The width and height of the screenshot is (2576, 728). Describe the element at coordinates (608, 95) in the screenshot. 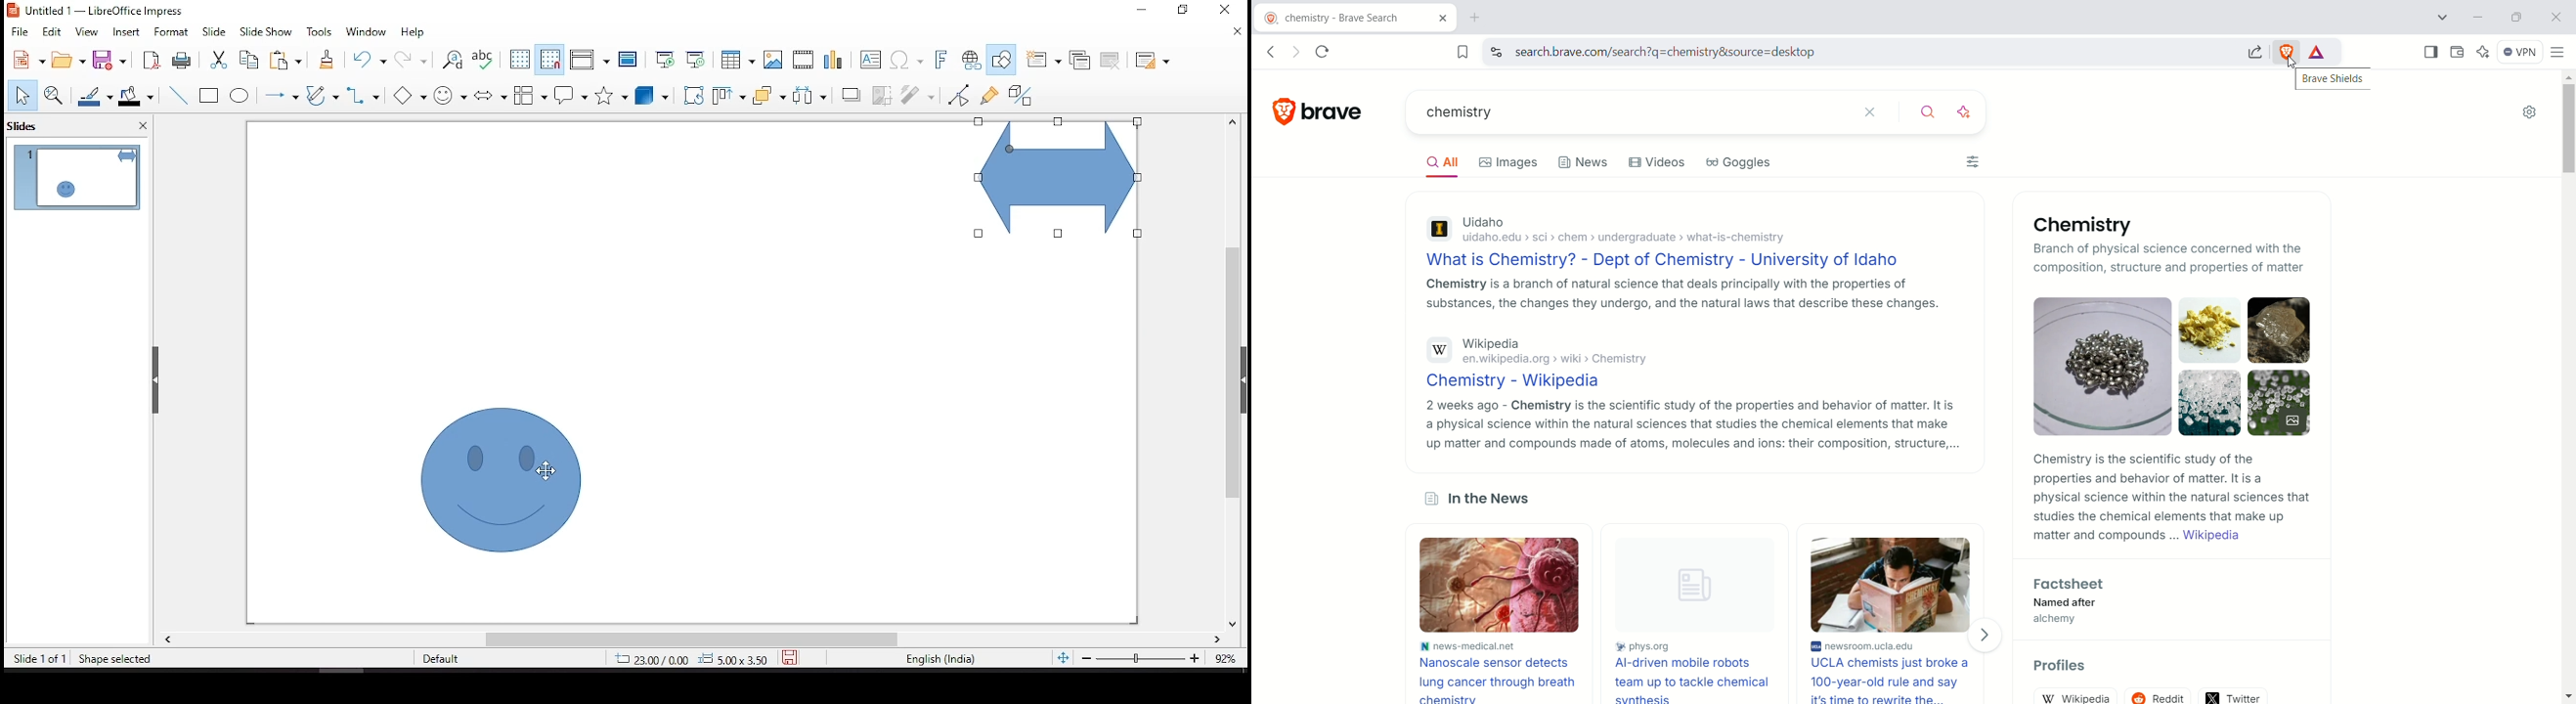

I see `stars and banners` at that location.